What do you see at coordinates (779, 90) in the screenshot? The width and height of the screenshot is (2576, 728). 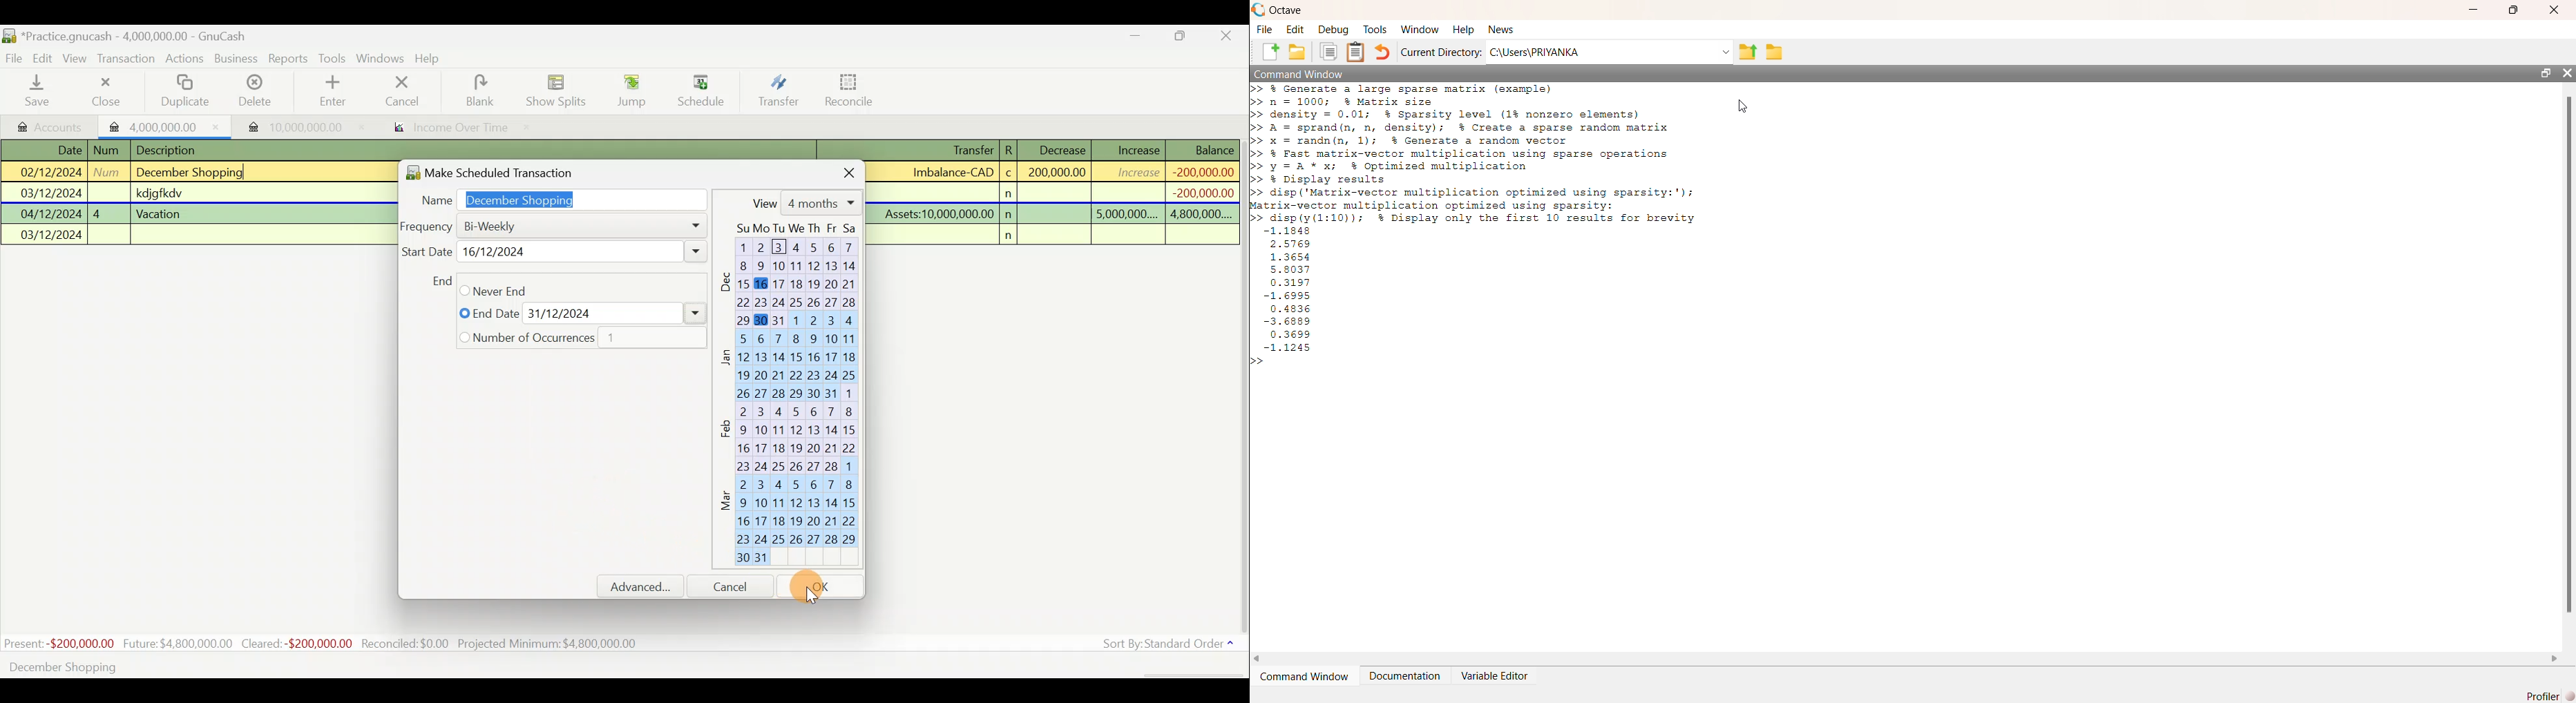 I see `Transfer` at bounding box center [779, 90].